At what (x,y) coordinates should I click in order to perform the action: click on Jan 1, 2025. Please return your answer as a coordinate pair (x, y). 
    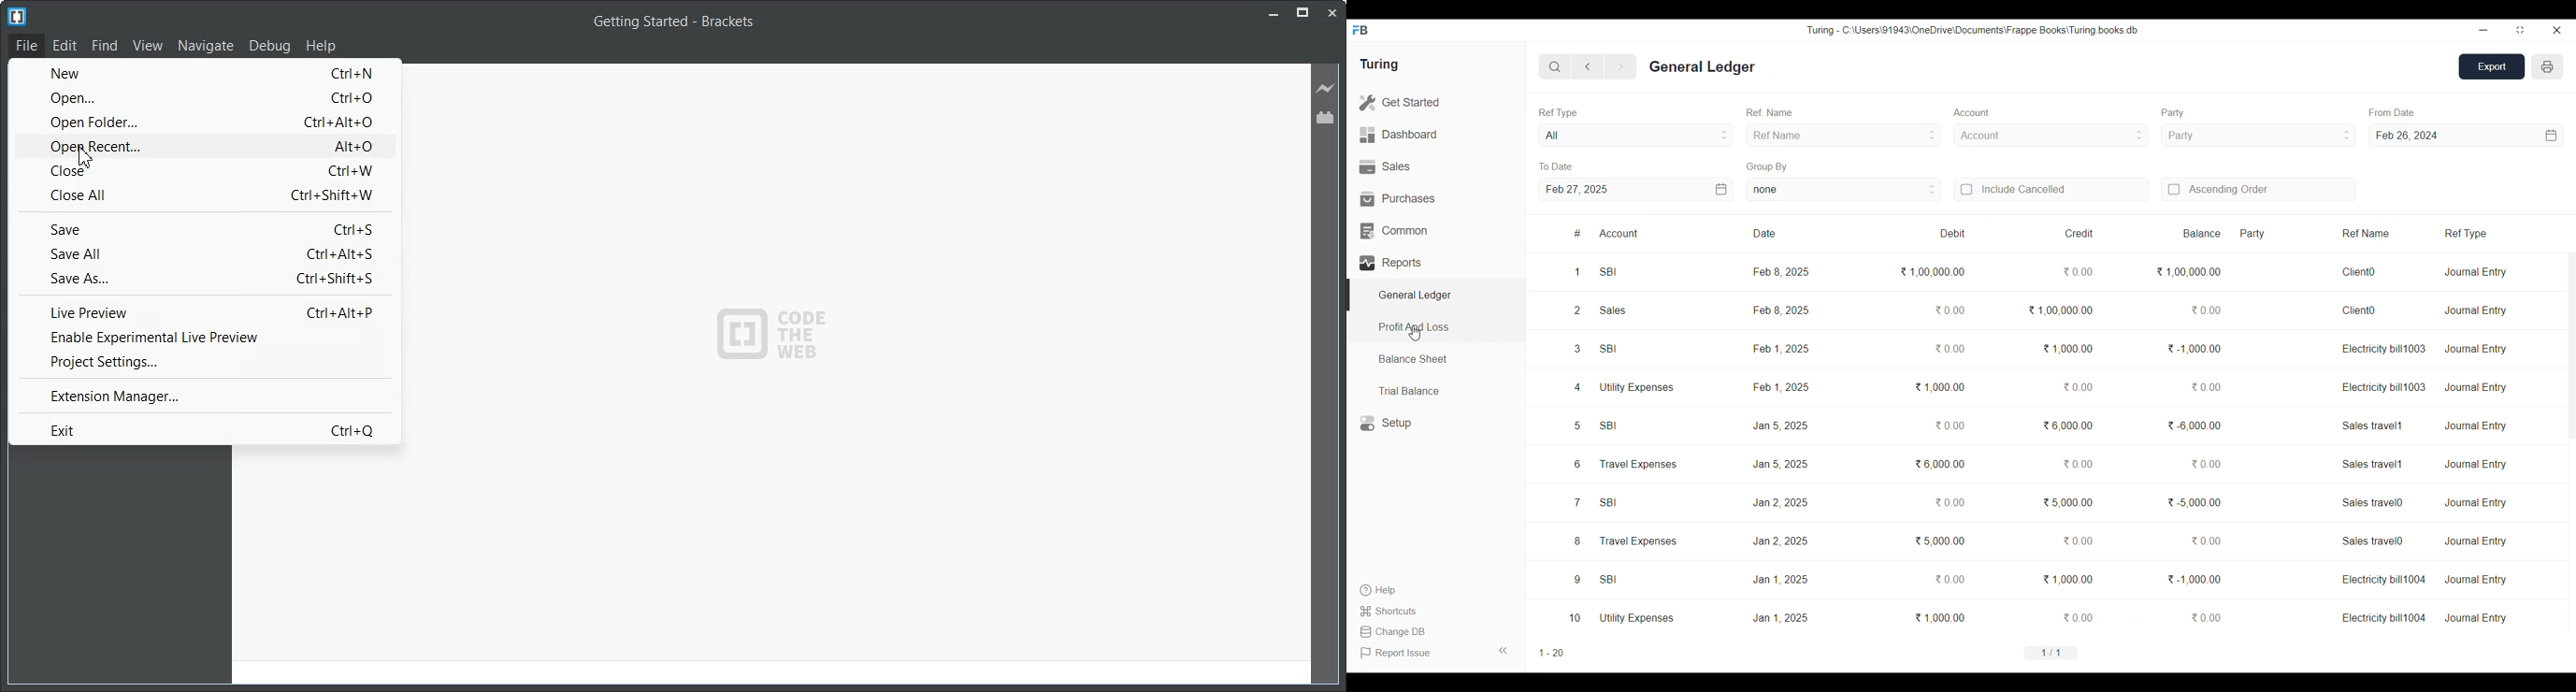
    Looking at the image, I should click on (1780, 618).